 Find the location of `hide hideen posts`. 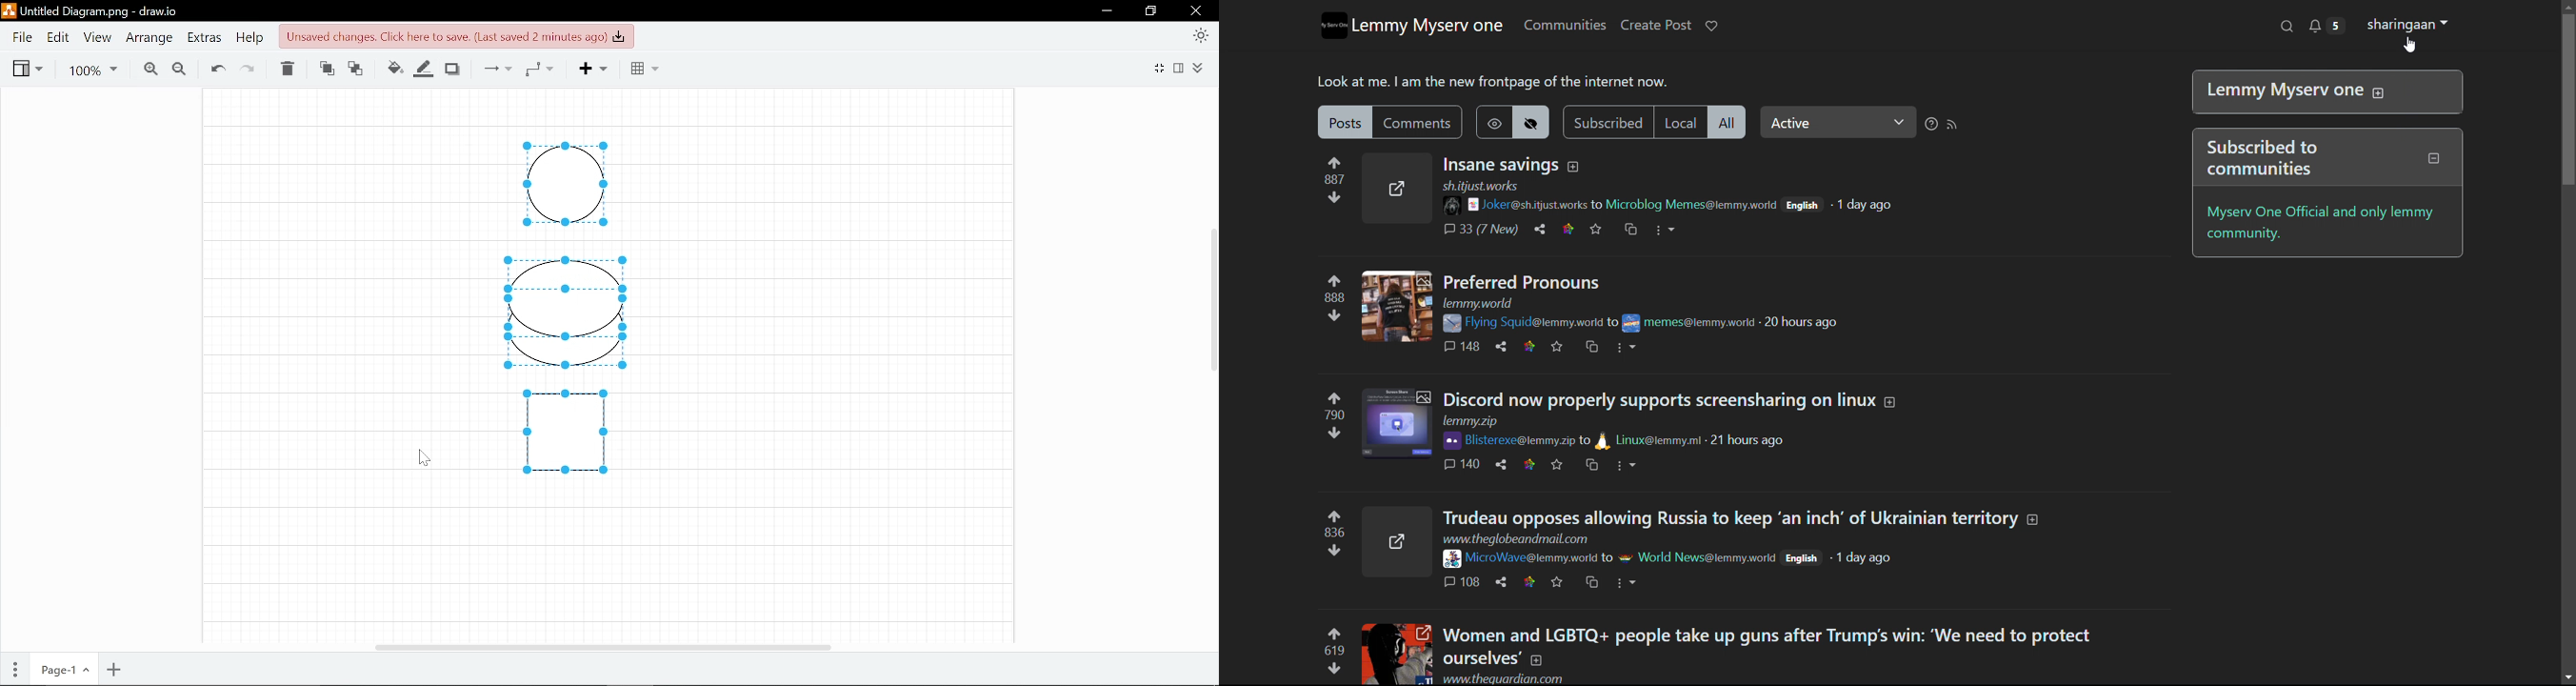

hide hideen posts is located at coordinates (1531, 122).